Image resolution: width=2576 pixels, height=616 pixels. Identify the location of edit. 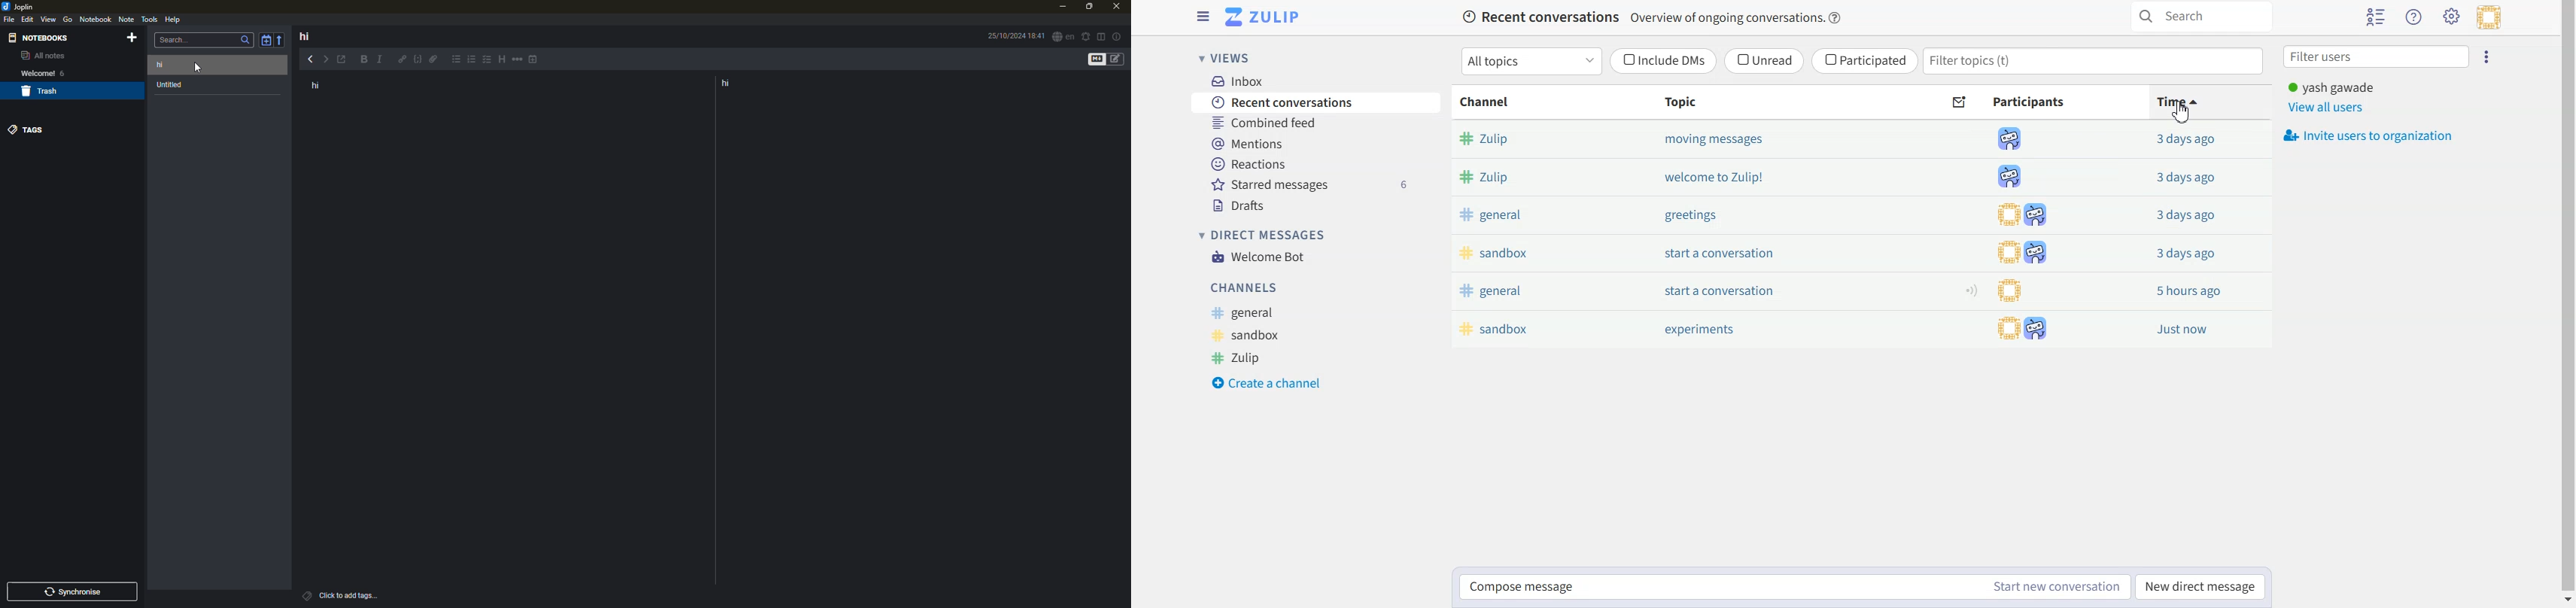
(28, 19).